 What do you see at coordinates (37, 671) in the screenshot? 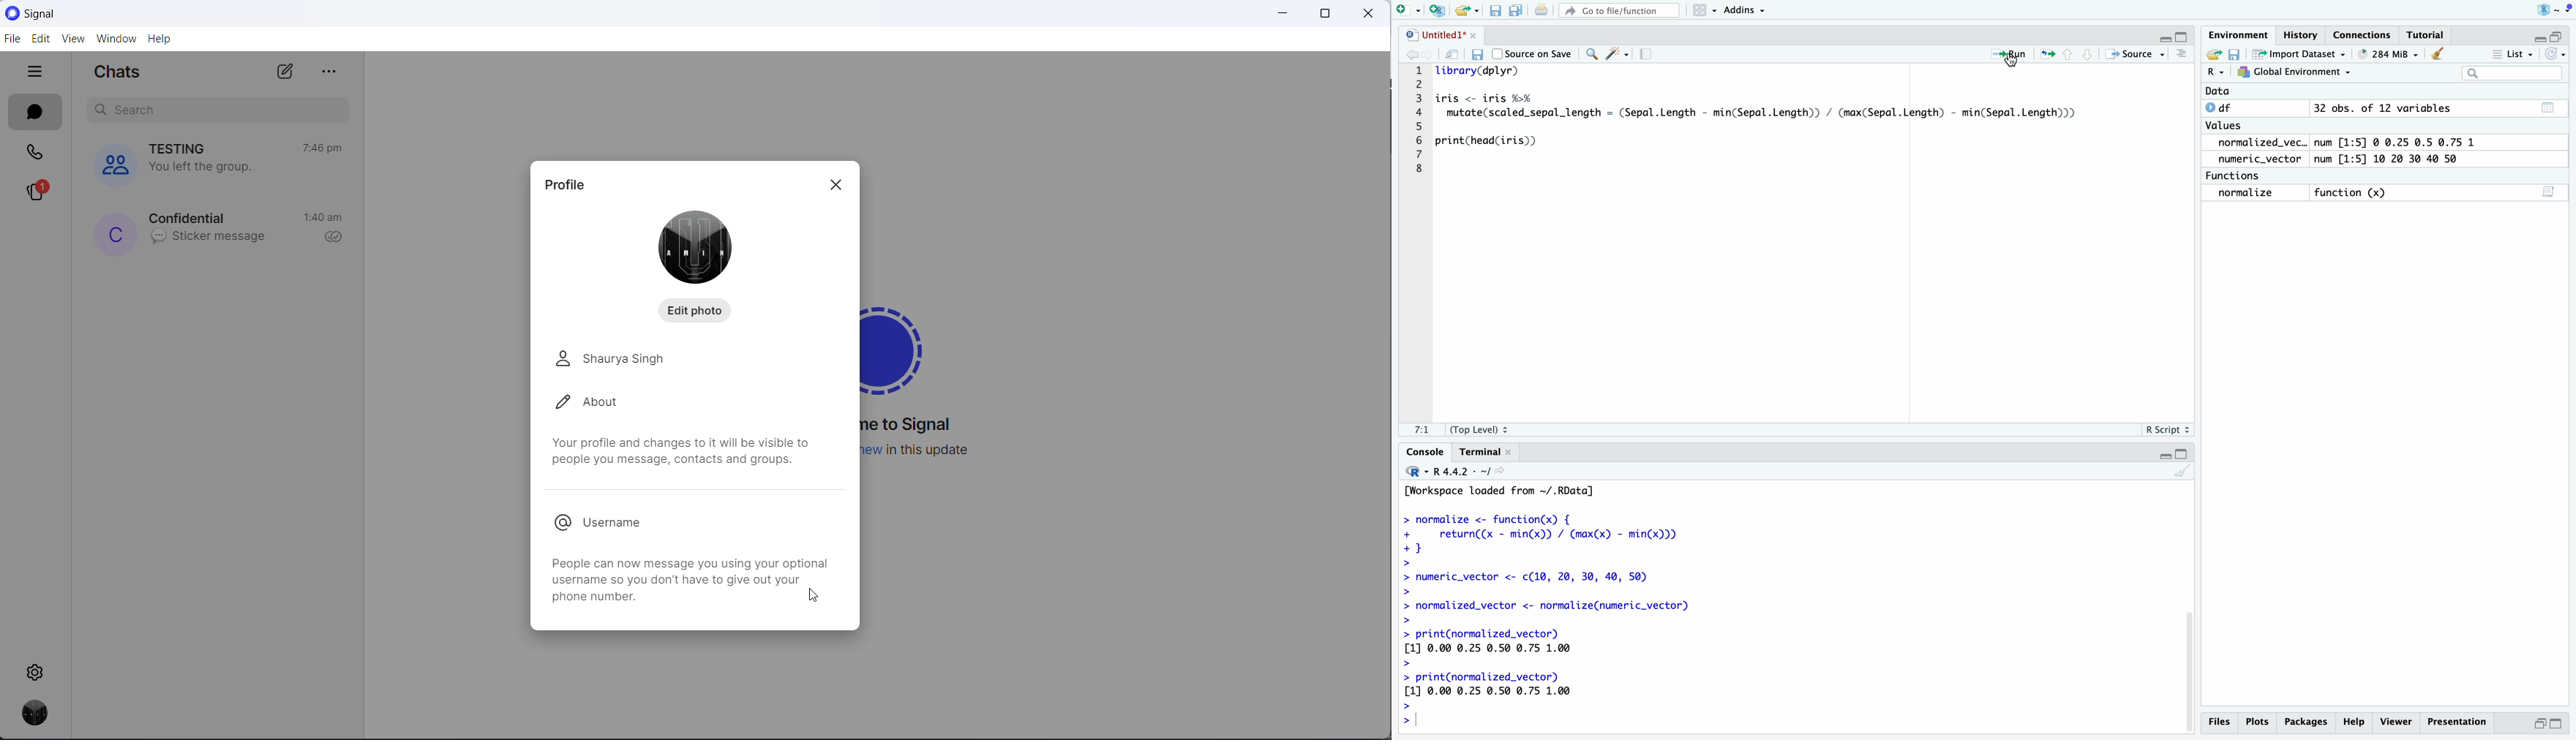
I see `settings` at bounding box center [37, 671].